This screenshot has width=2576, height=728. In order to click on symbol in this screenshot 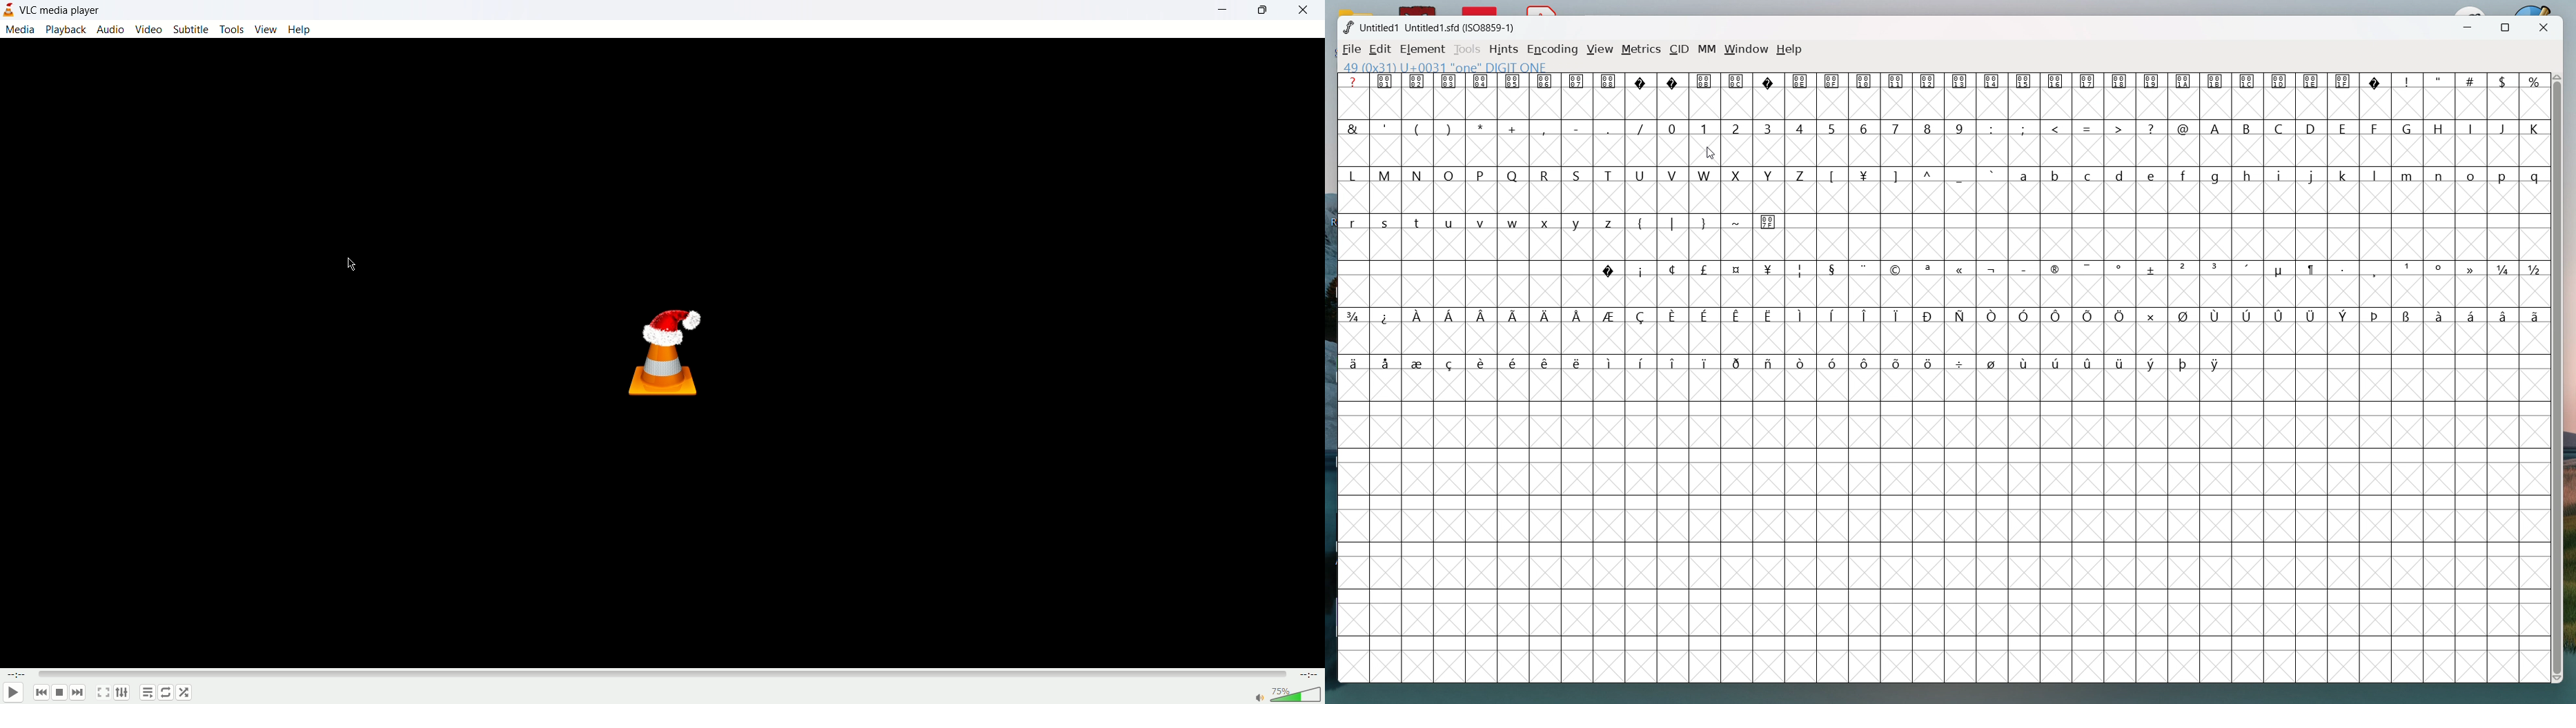, I will do `click(1386, 362)`.